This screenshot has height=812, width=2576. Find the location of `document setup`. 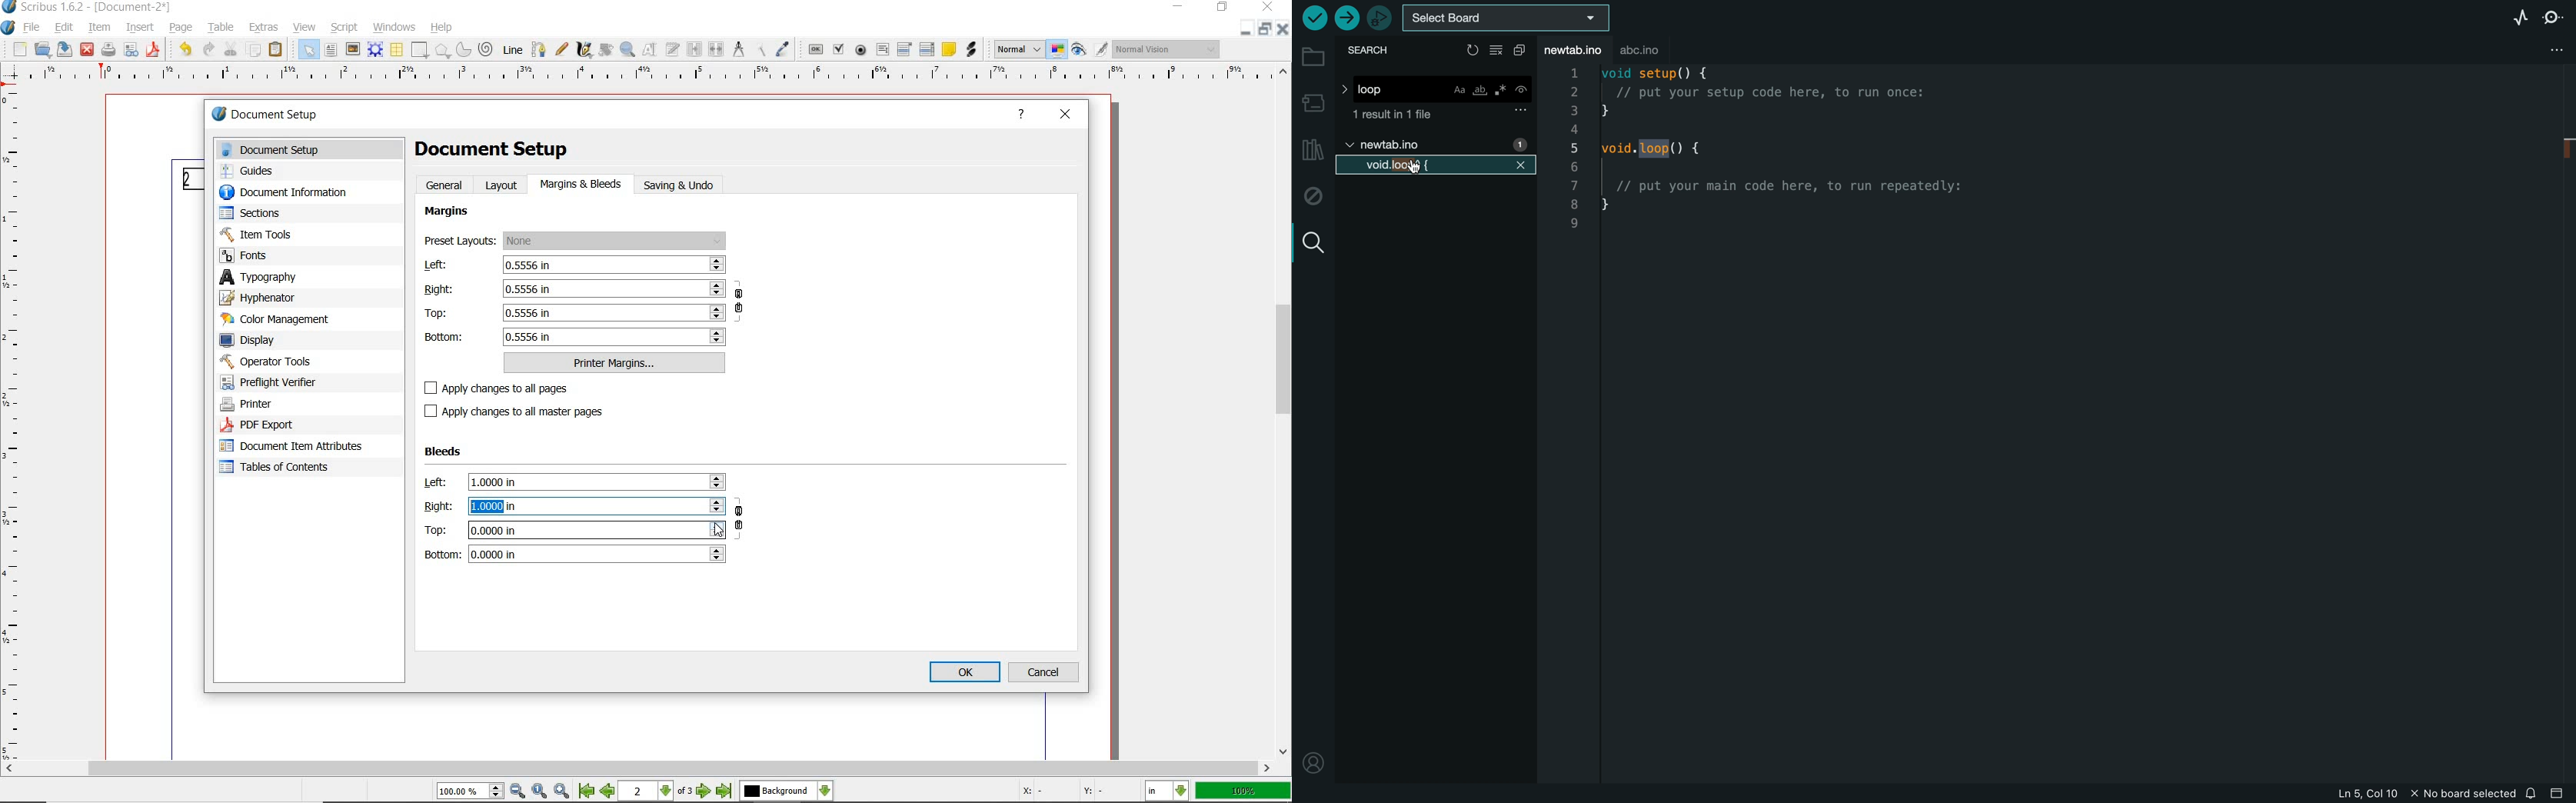

document setup is located at coordinates (288, 115).